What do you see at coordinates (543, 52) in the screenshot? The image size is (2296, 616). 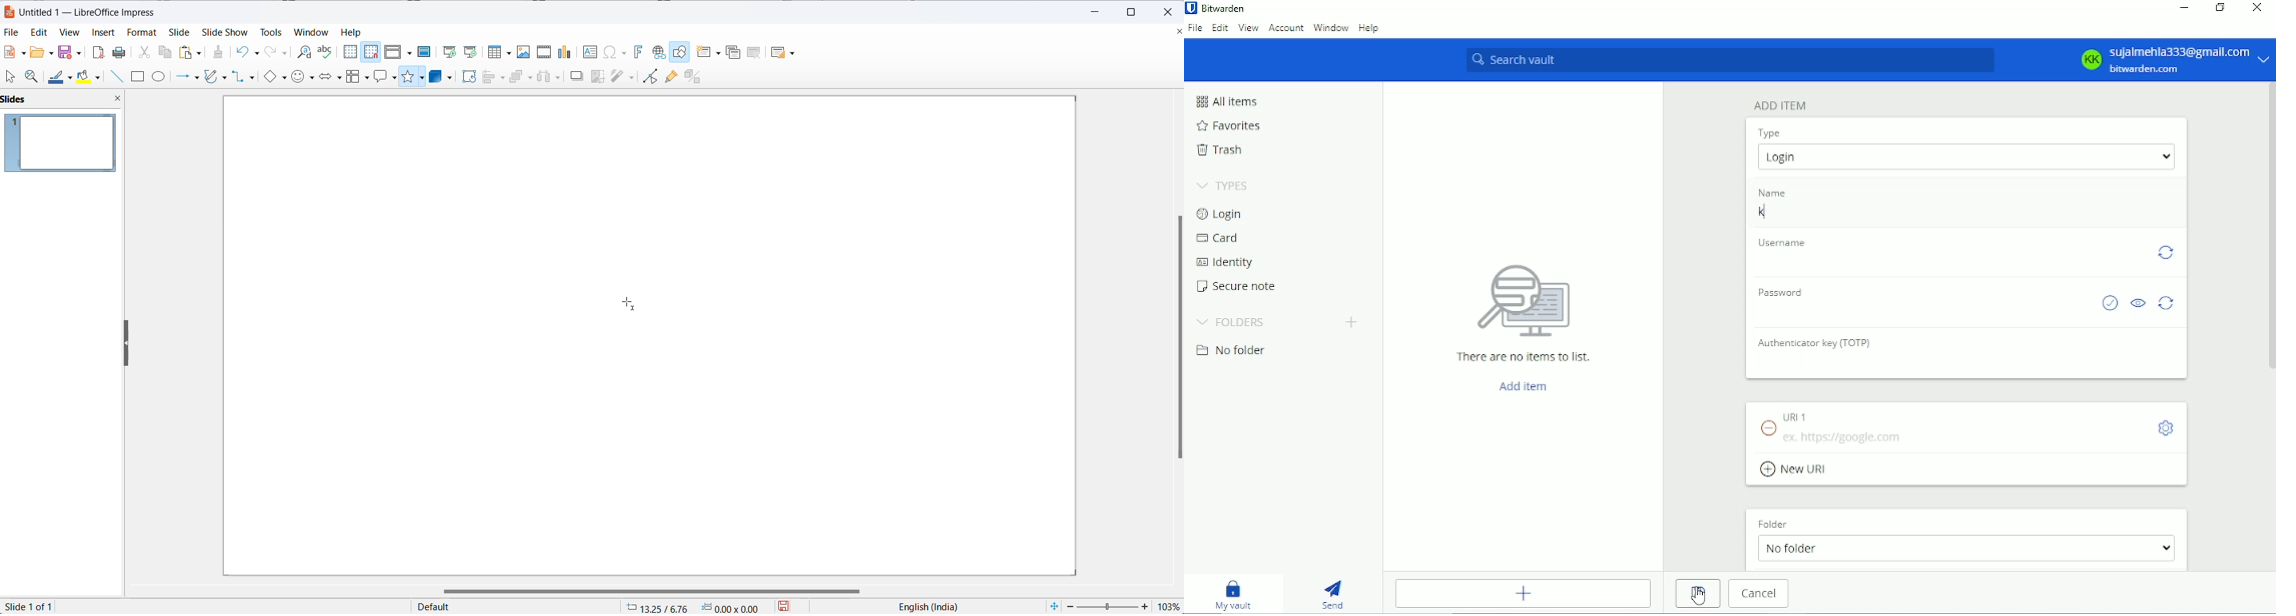 I see `insert audio and video` at bounding box center [543, 52].